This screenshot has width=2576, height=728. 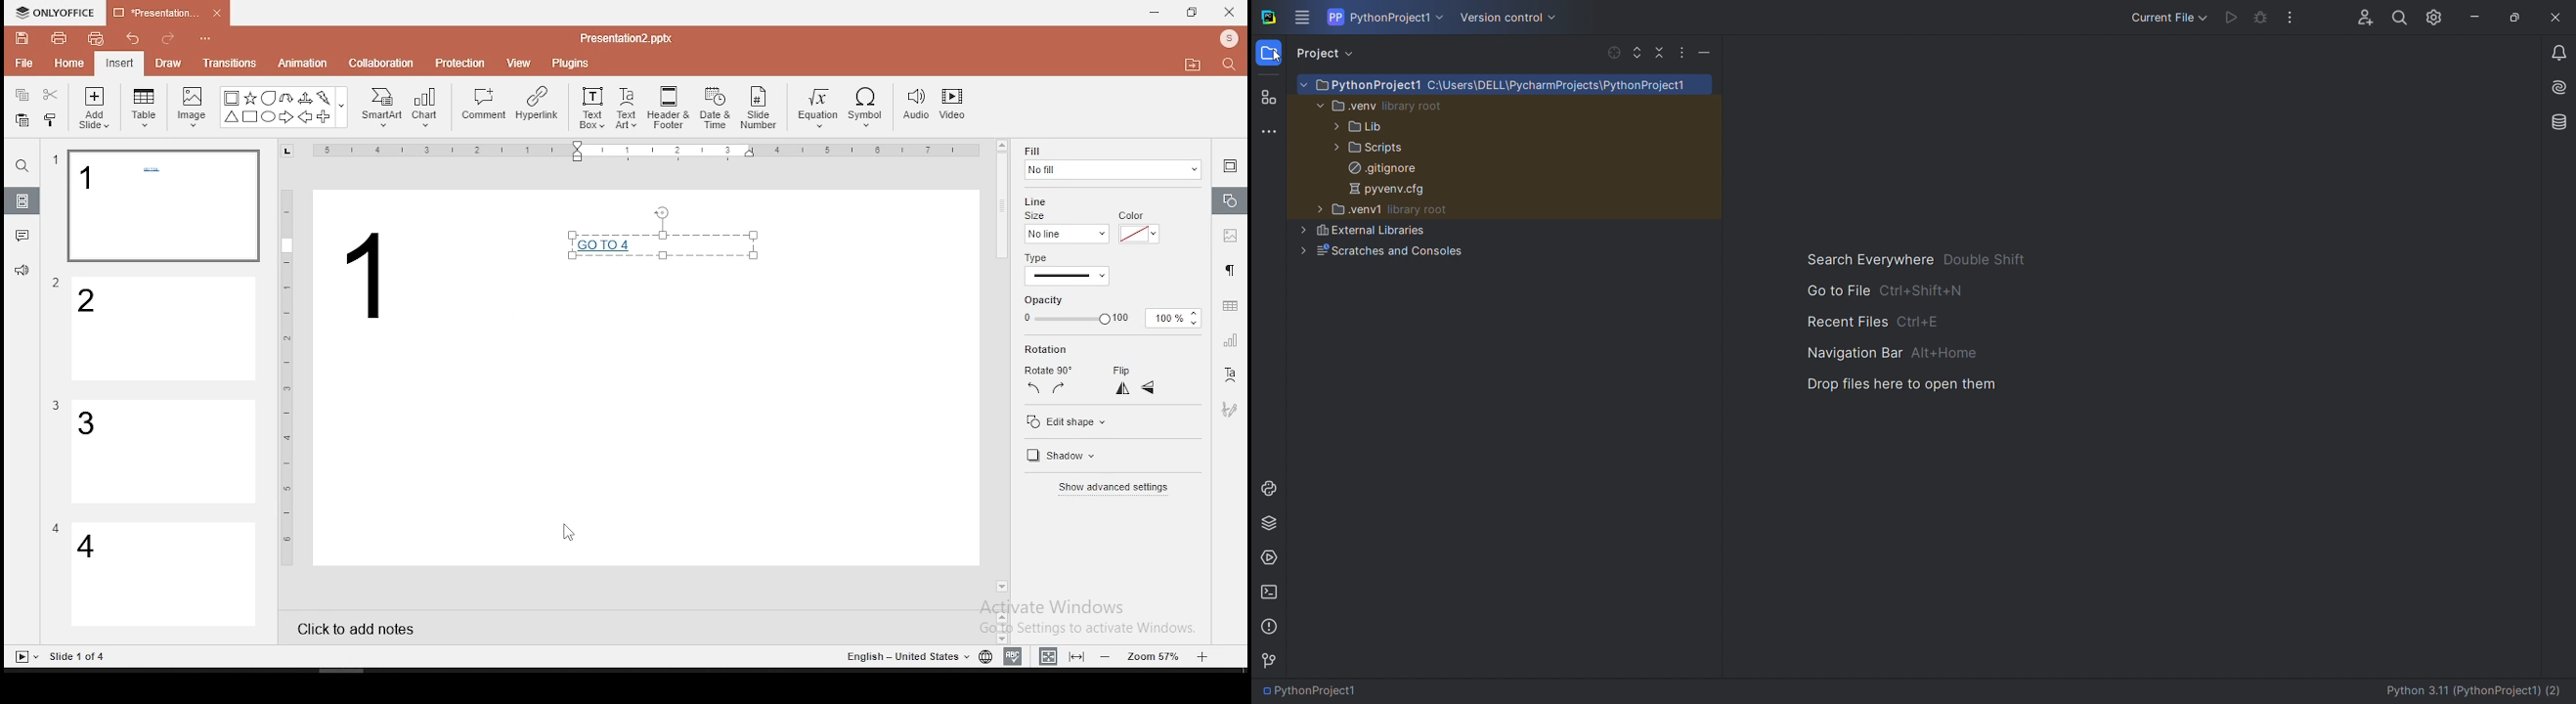 What do you see at coordinates (133, 40) in the screenshot?
I see `undo` at bounding box center [133, 40].